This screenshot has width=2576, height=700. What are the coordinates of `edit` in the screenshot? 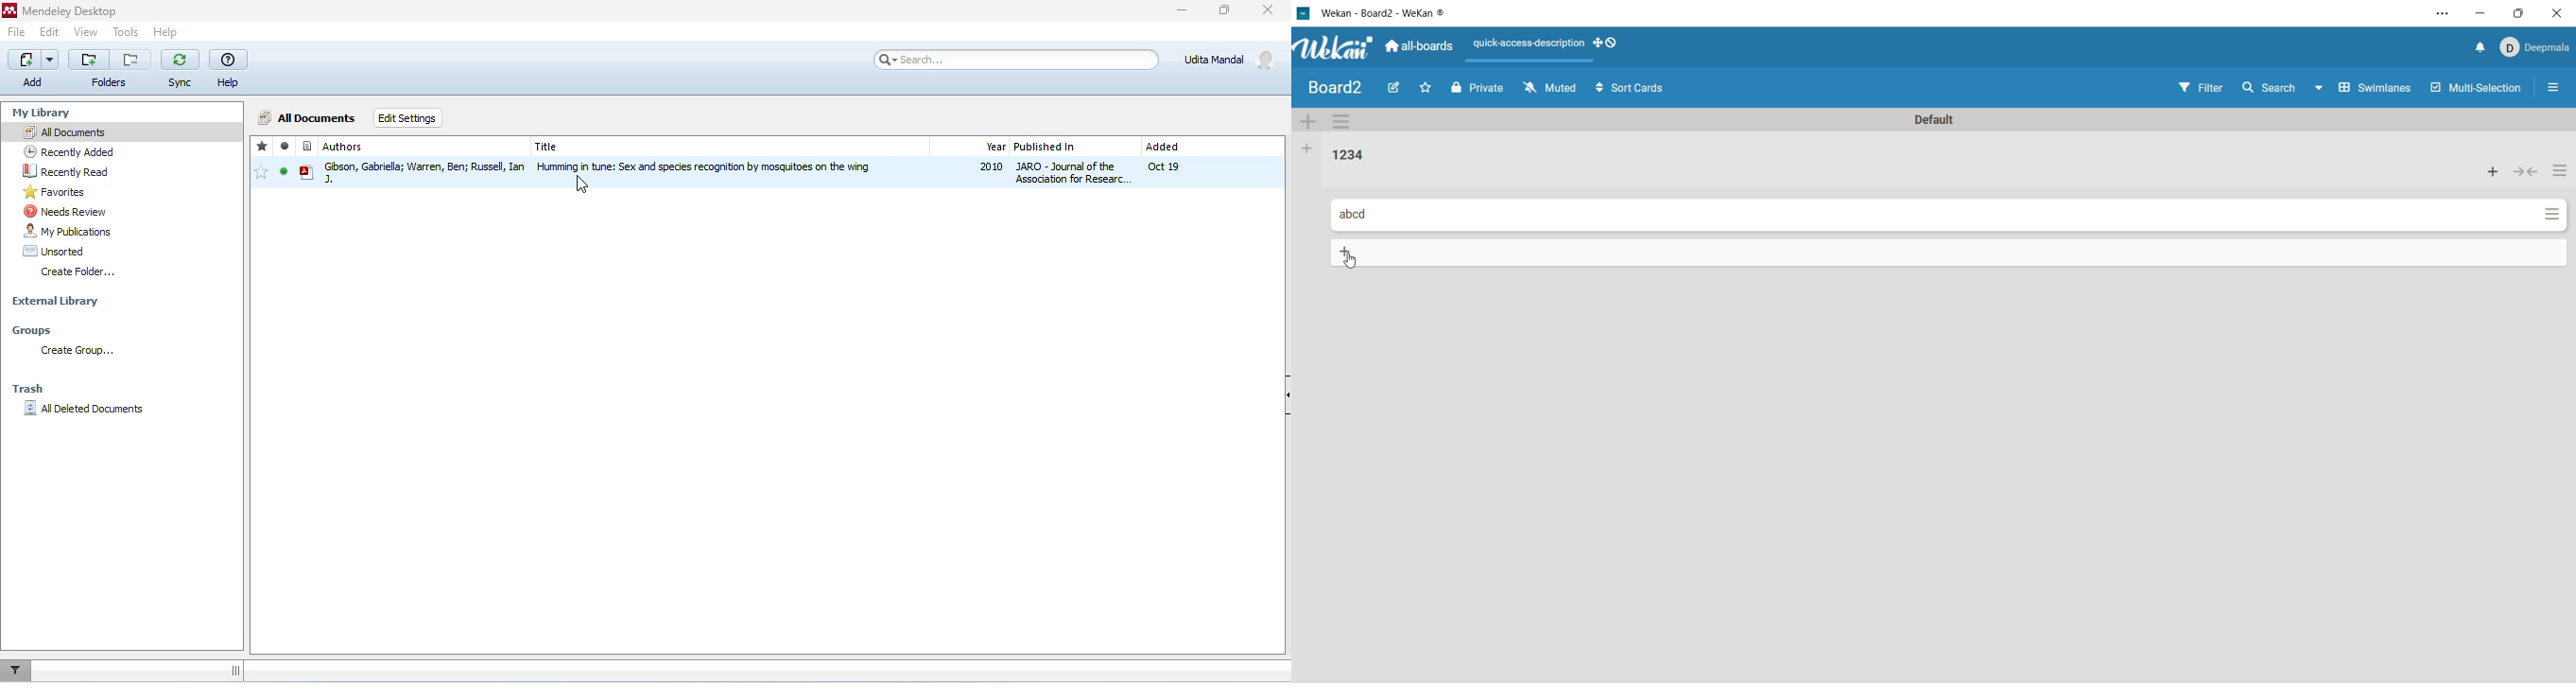 It's located at (1392, 89).